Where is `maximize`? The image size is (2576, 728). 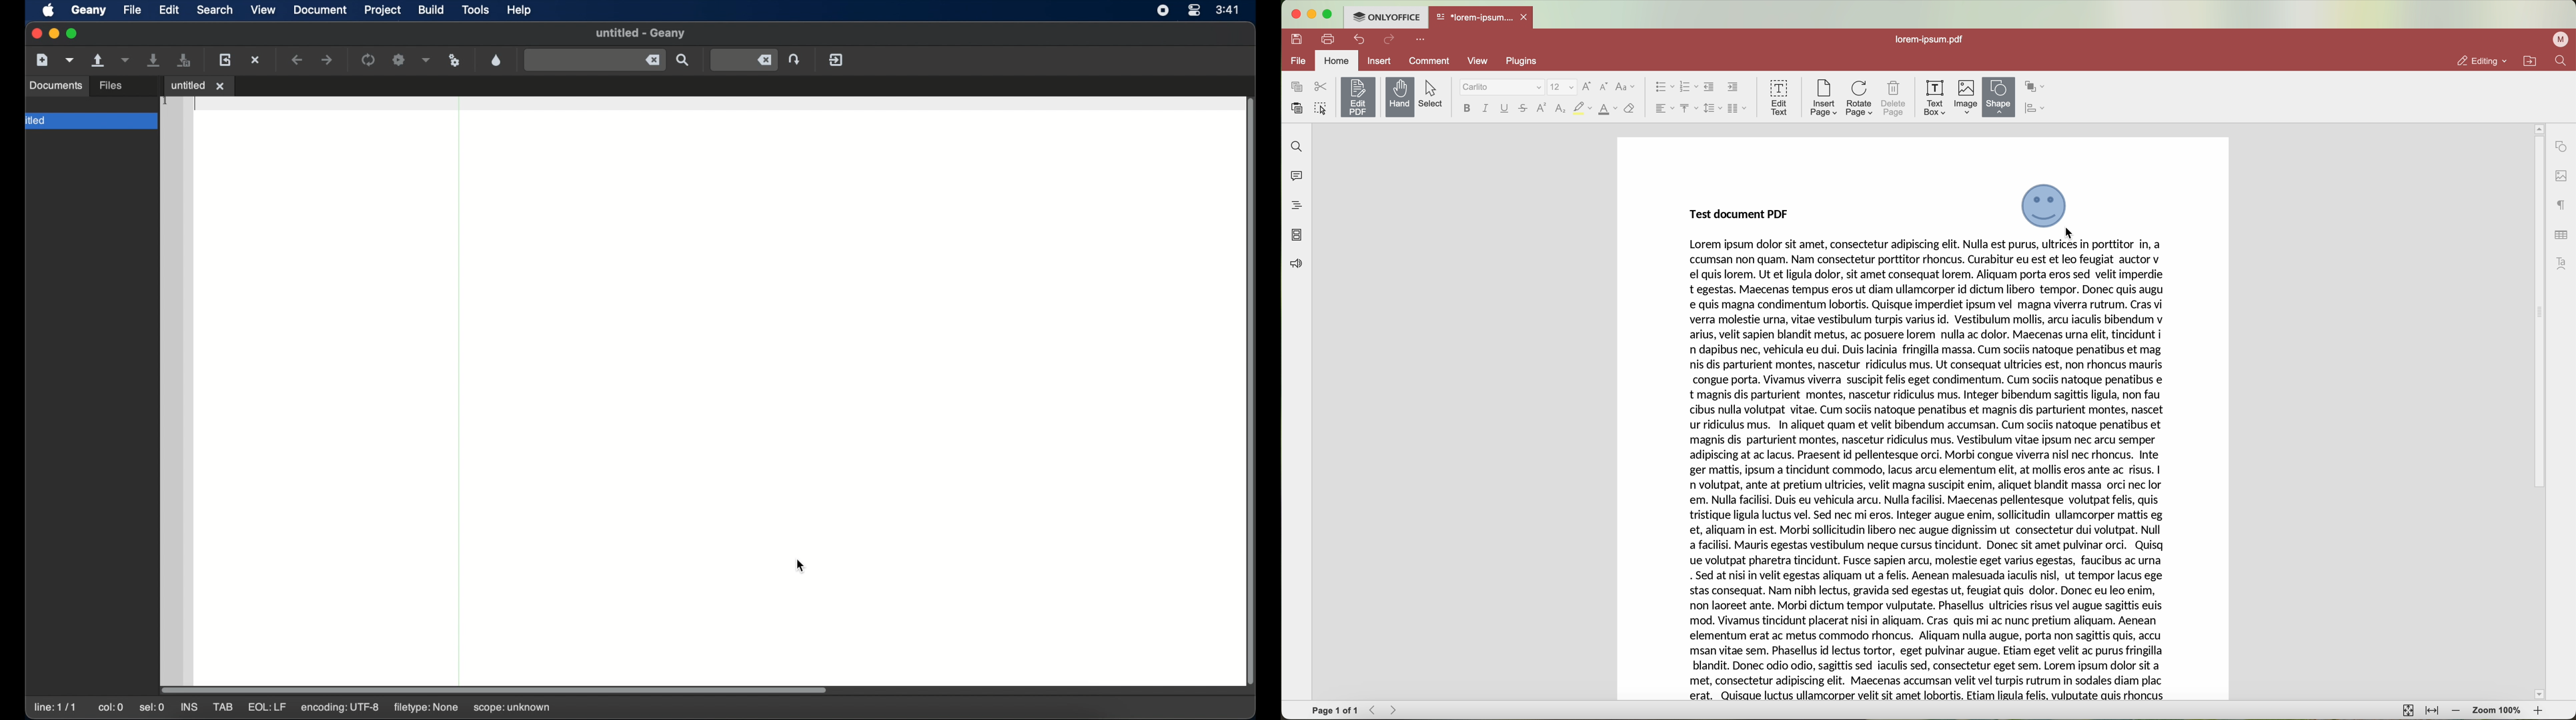 maximize is located at coordinates (1328, 15).